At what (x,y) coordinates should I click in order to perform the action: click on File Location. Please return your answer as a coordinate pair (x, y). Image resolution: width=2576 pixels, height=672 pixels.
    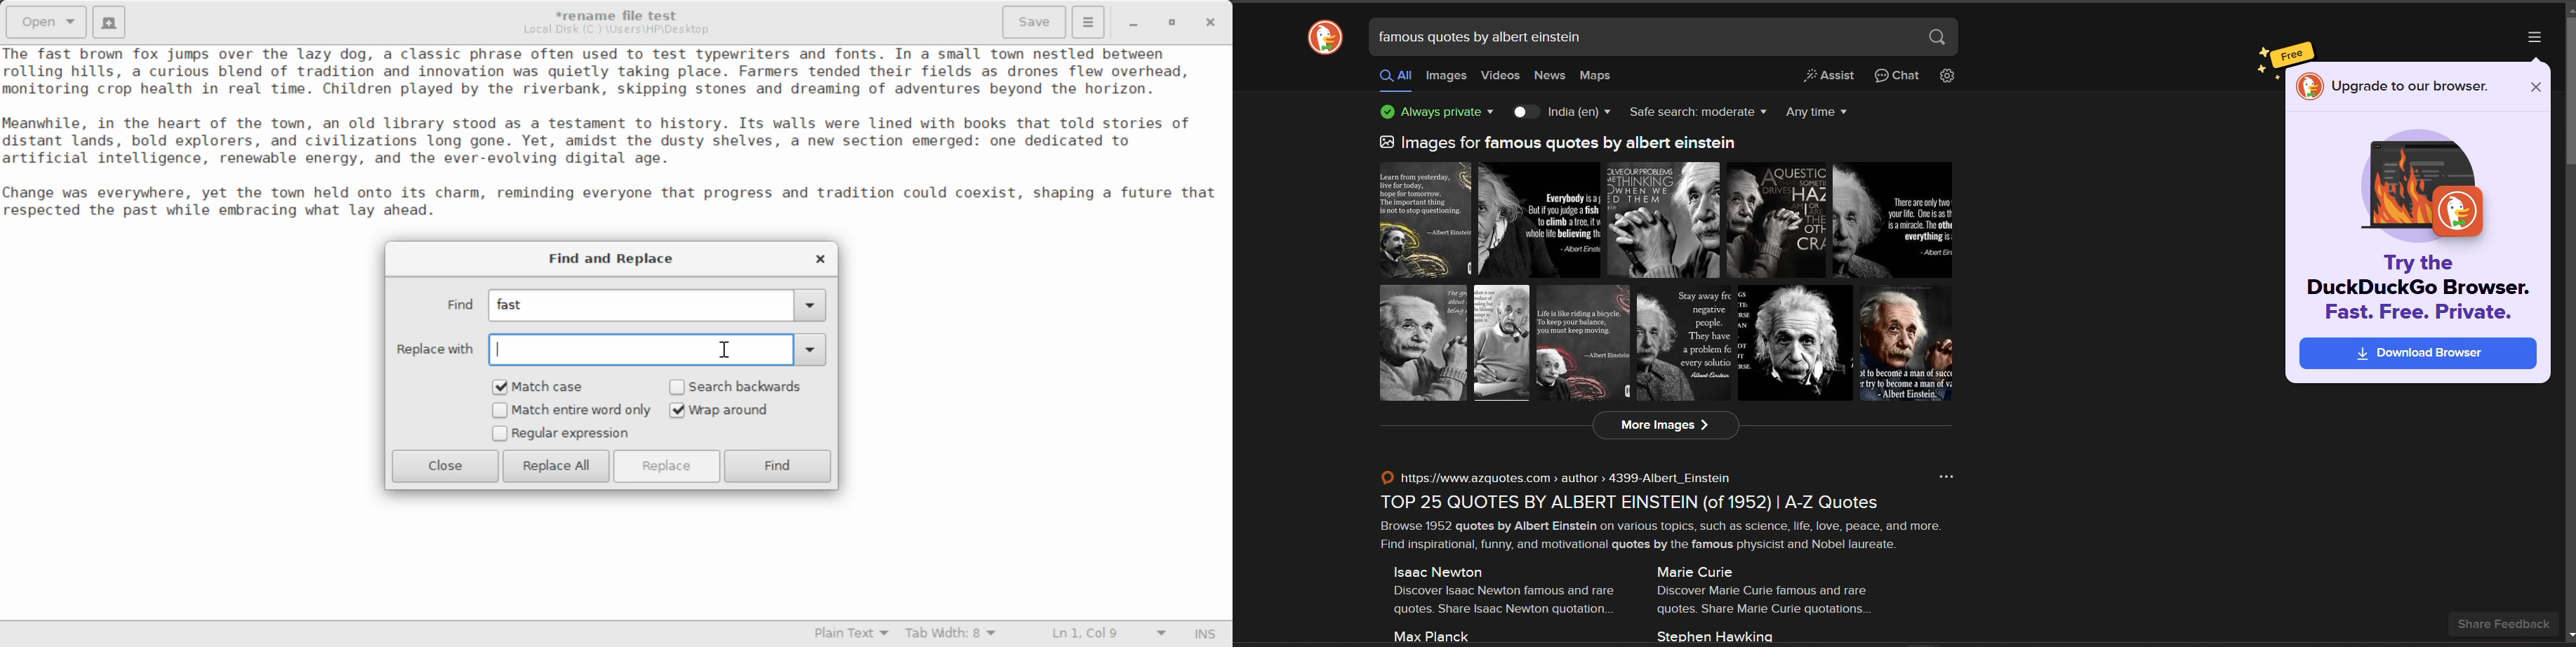
    Looking at the image, I should click on (620, 31).